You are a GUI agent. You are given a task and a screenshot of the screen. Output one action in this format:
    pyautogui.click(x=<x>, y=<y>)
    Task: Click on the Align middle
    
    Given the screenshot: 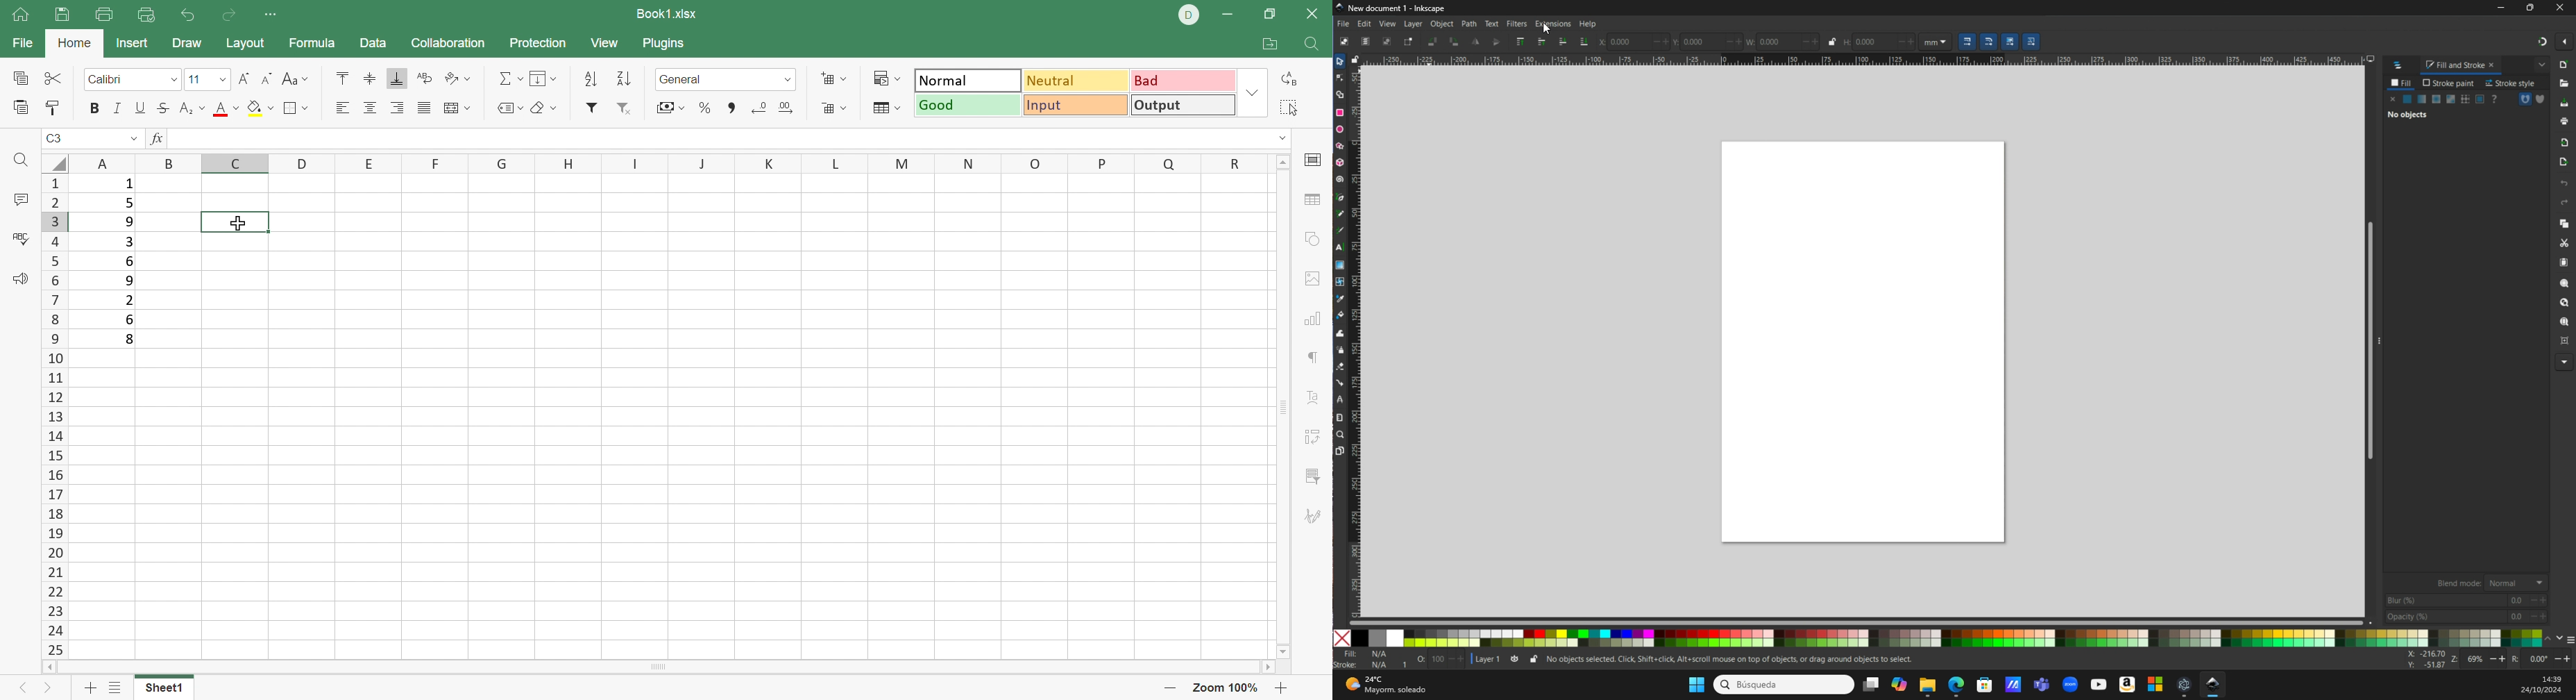 What is the action you would take?
    pyautogui.click(x=369, y=77)
    